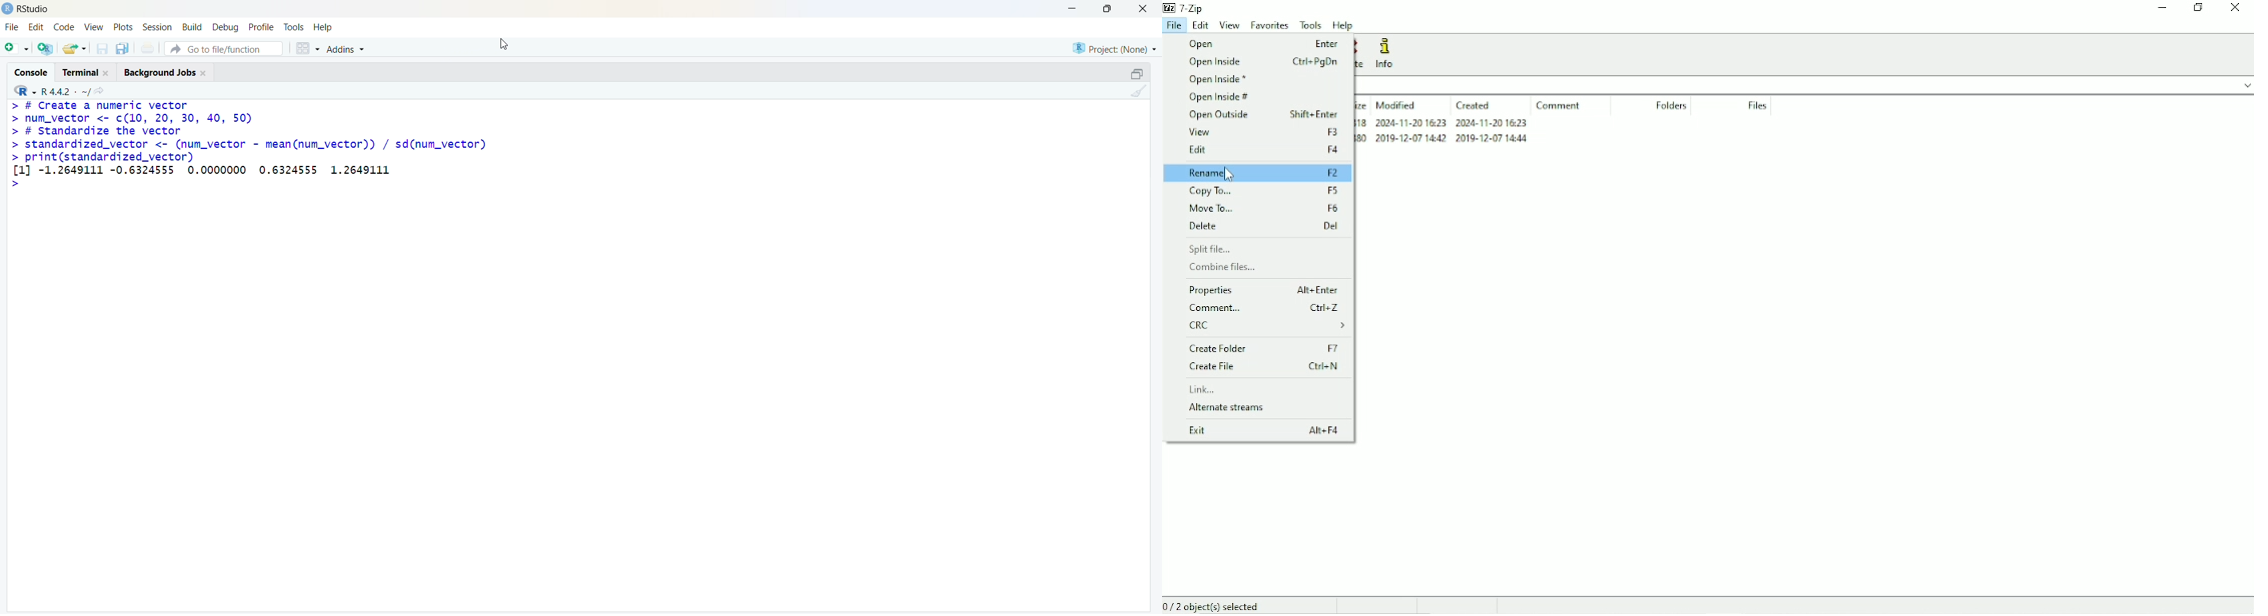 Image resolution: width=2268 pixels, height=616 pixels. What do you see at coordinates (159, 27) in the screenshot?
I see `session` at bounding box center [159, 27].